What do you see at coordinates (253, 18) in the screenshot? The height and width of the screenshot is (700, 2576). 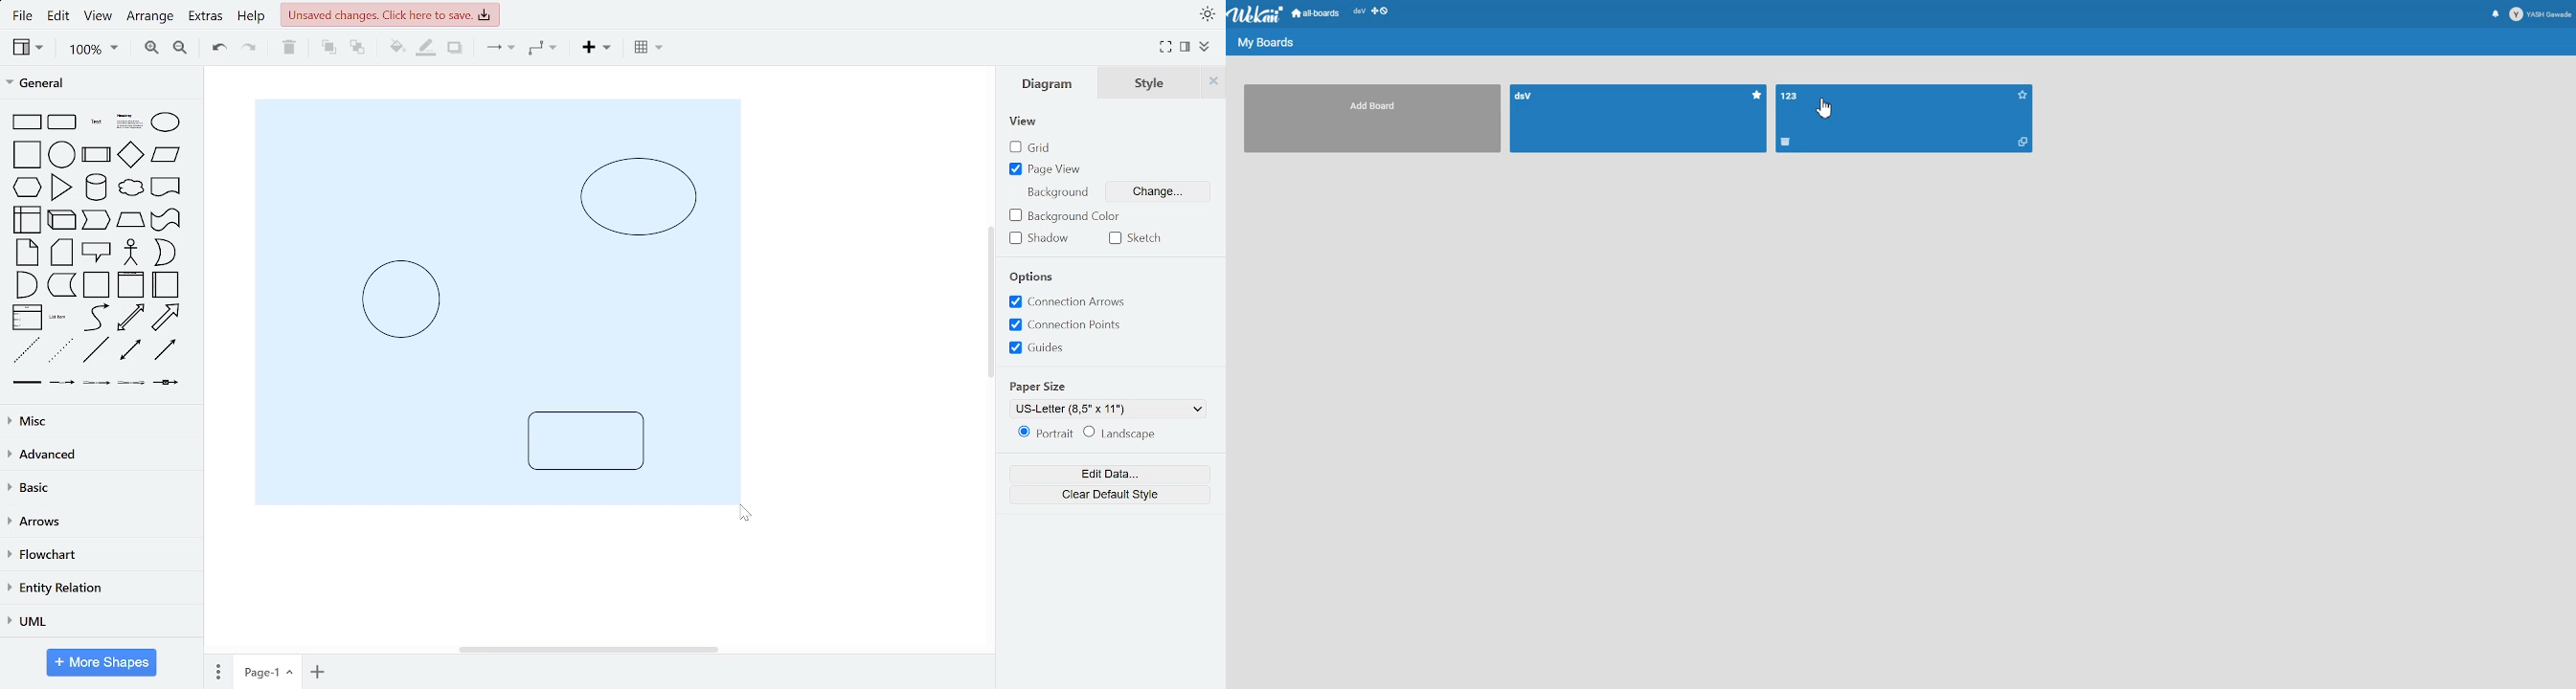 I see `help` at bounding box center [253, 18].